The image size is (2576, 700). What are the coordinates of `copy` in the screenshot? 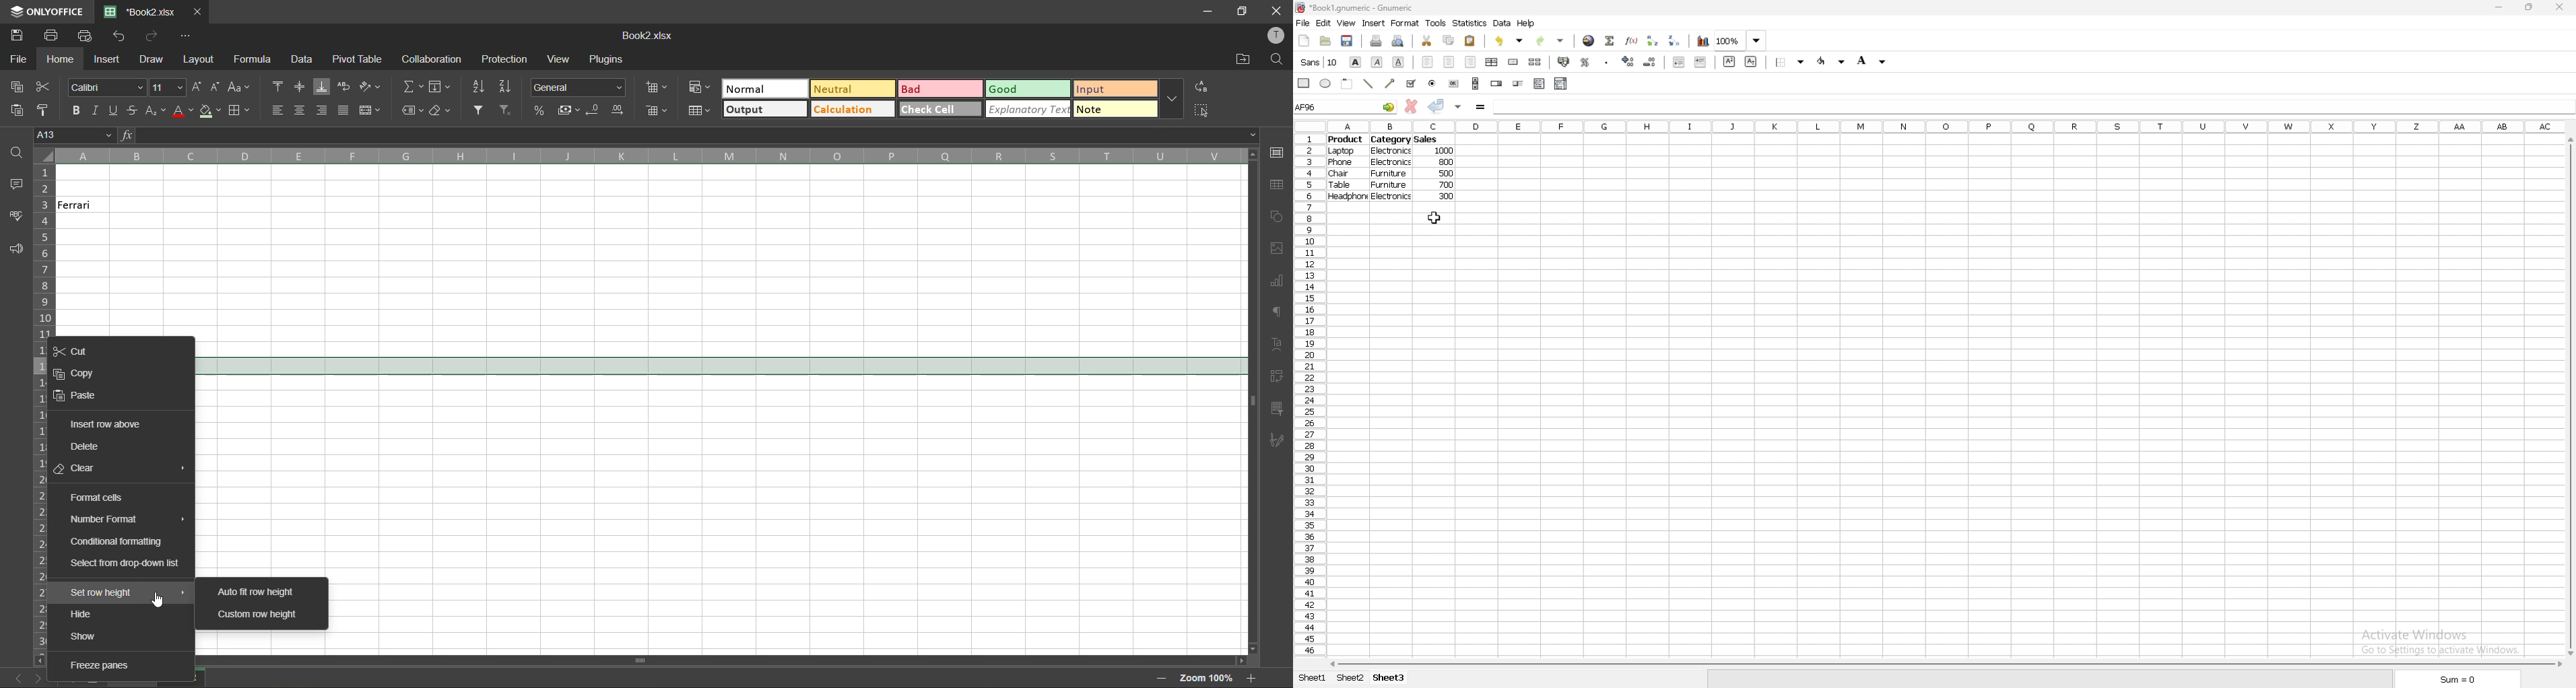 It's located at (1449, 39).